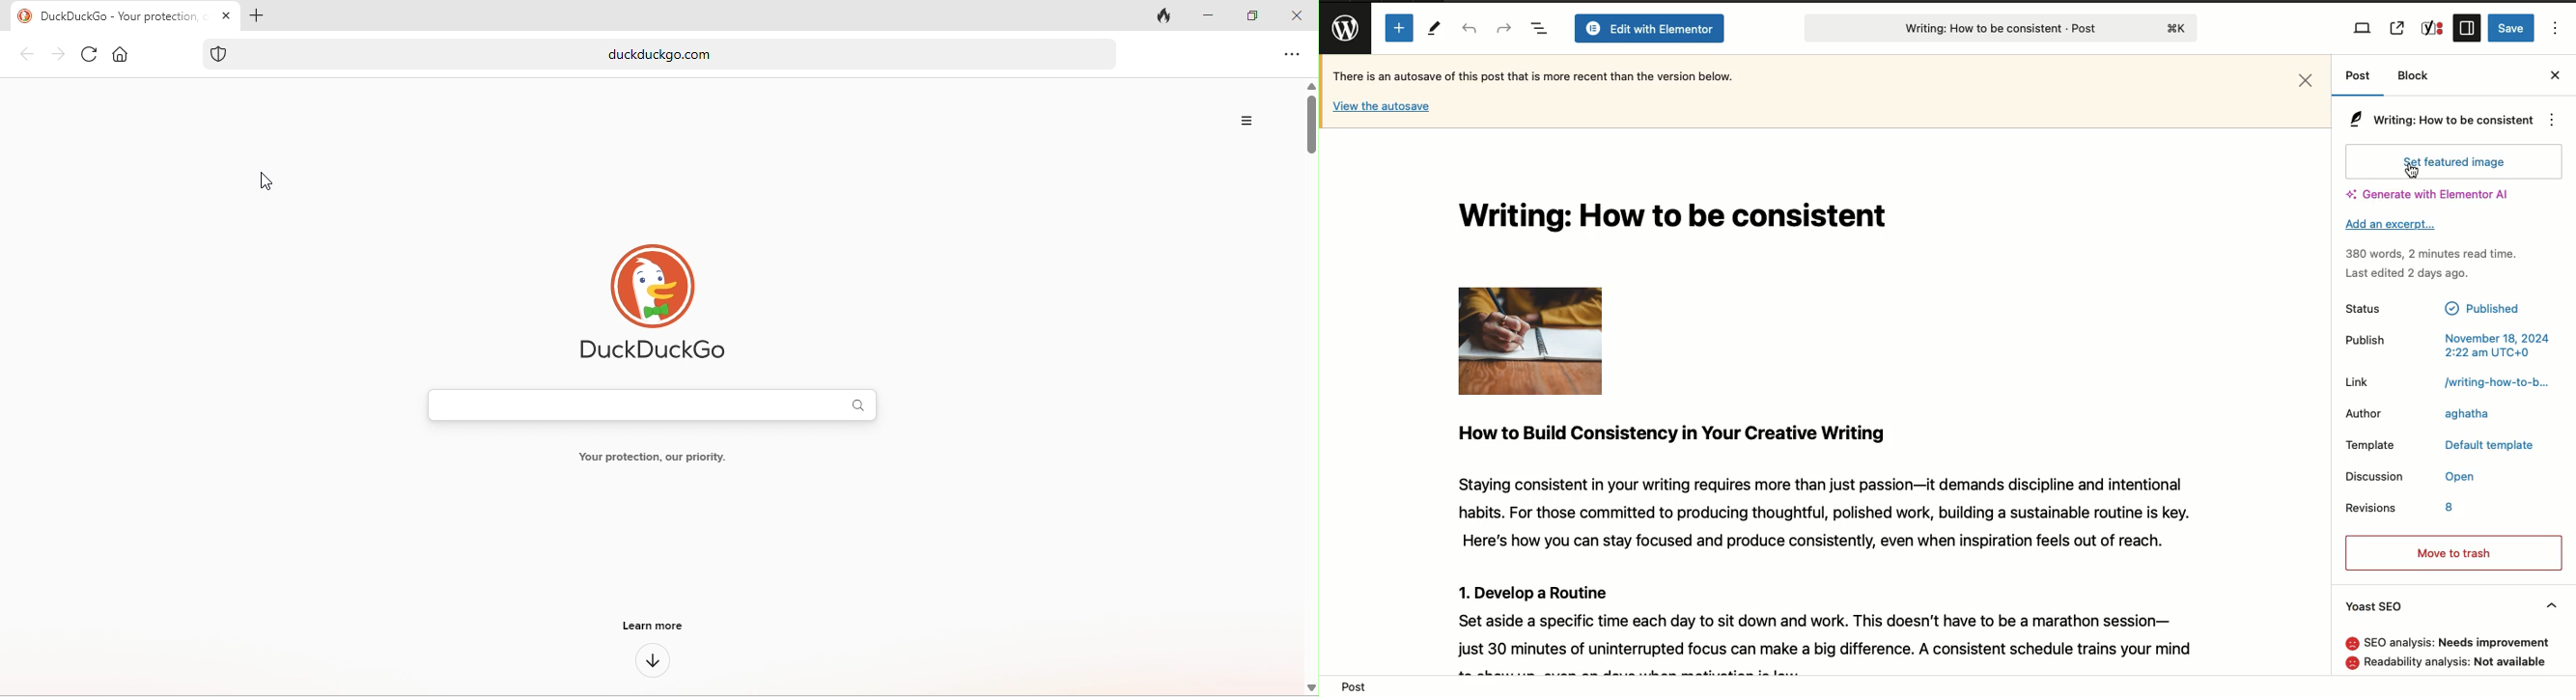 Image resolution: width=2576 pixels, height=700 pixels. Describe the element at coordinates (260, 15) in the screenshot. I see `add` at that location.